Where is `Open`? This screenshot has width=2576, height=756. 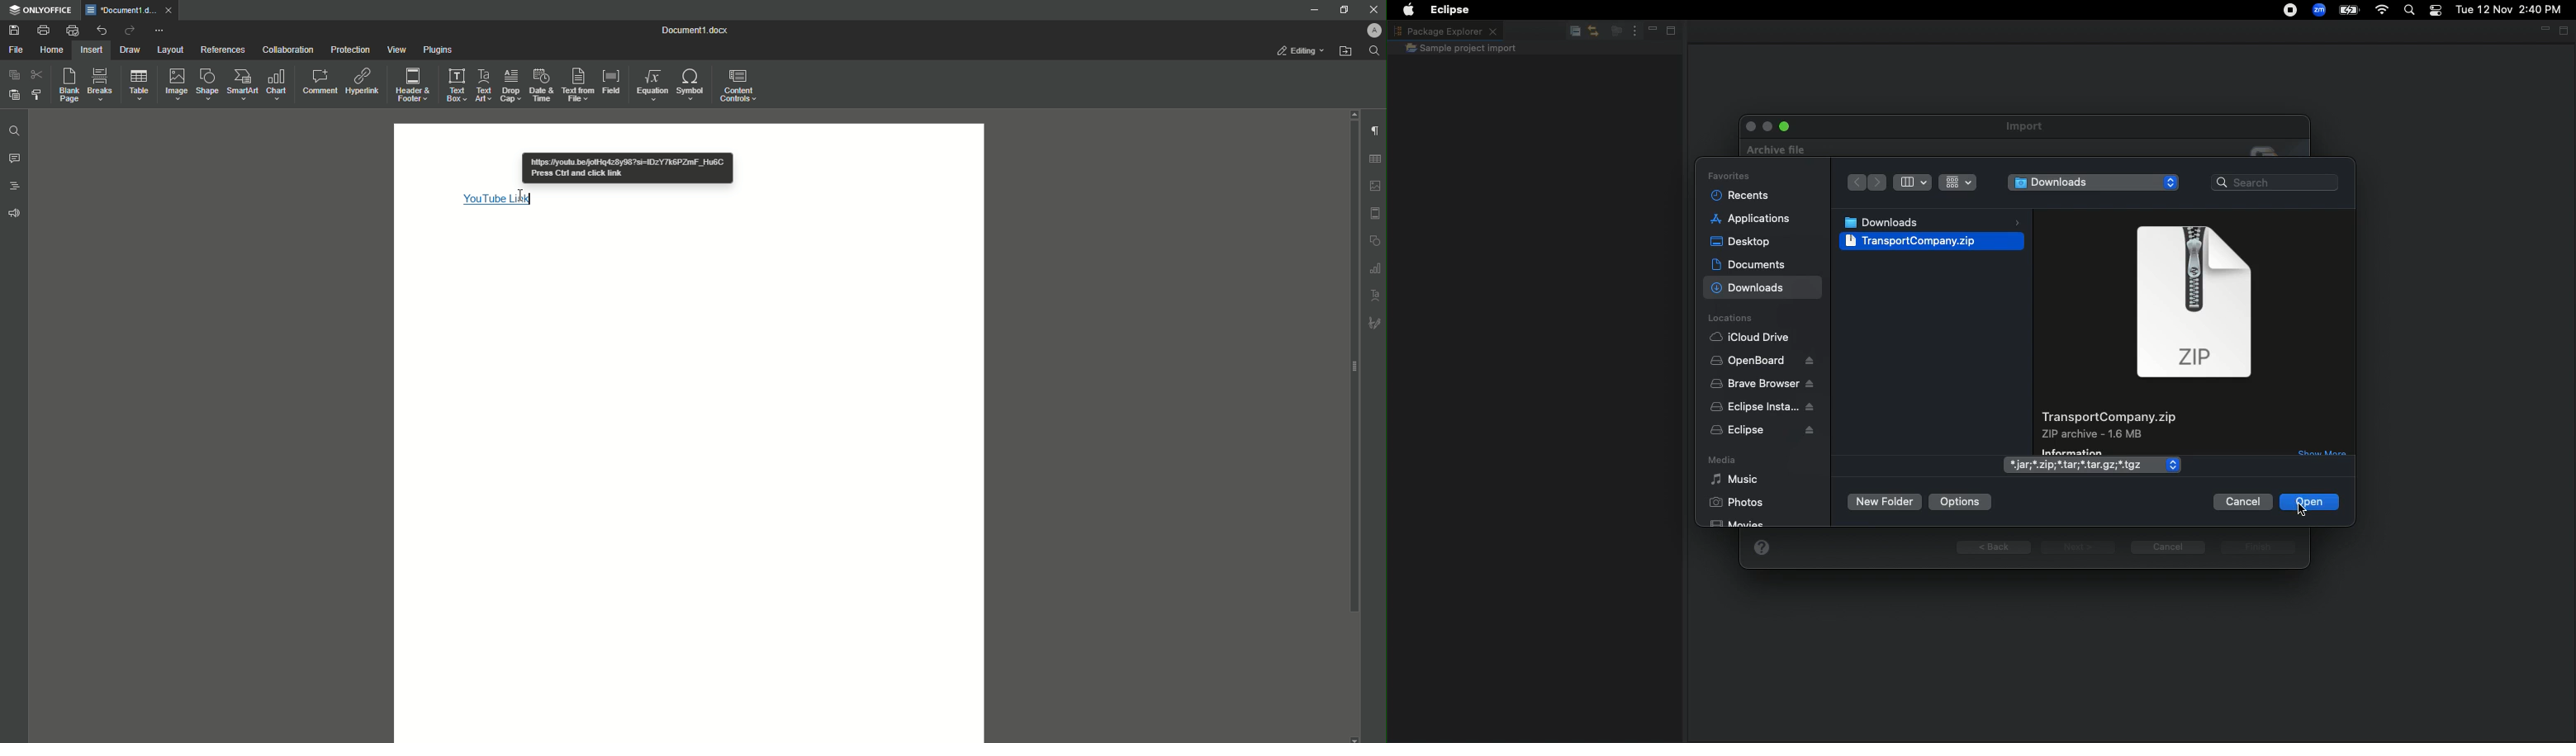
Open is located at coordinates (2310, 502).